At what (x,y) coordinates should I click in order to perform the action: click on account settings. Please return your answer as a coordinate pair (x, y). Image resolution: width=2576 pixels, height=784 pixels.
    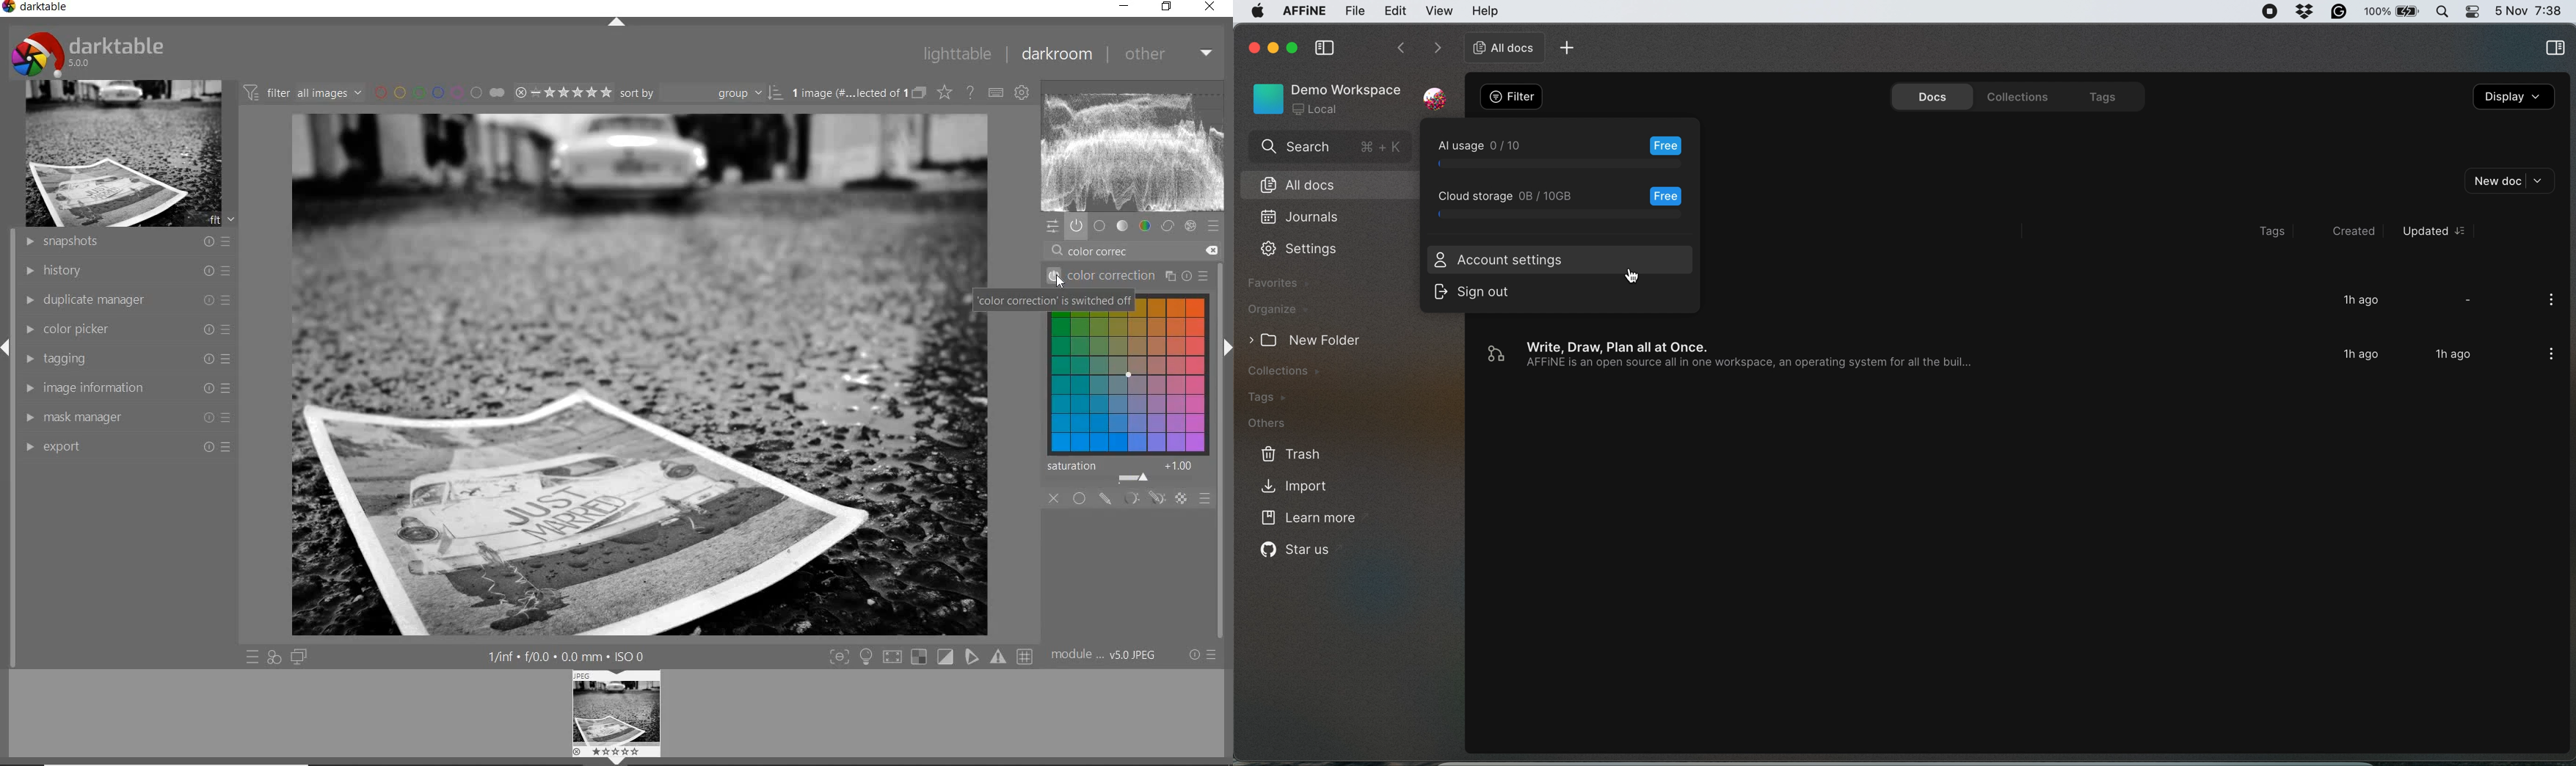
    Looking at the image, I should click on (1497, 259).